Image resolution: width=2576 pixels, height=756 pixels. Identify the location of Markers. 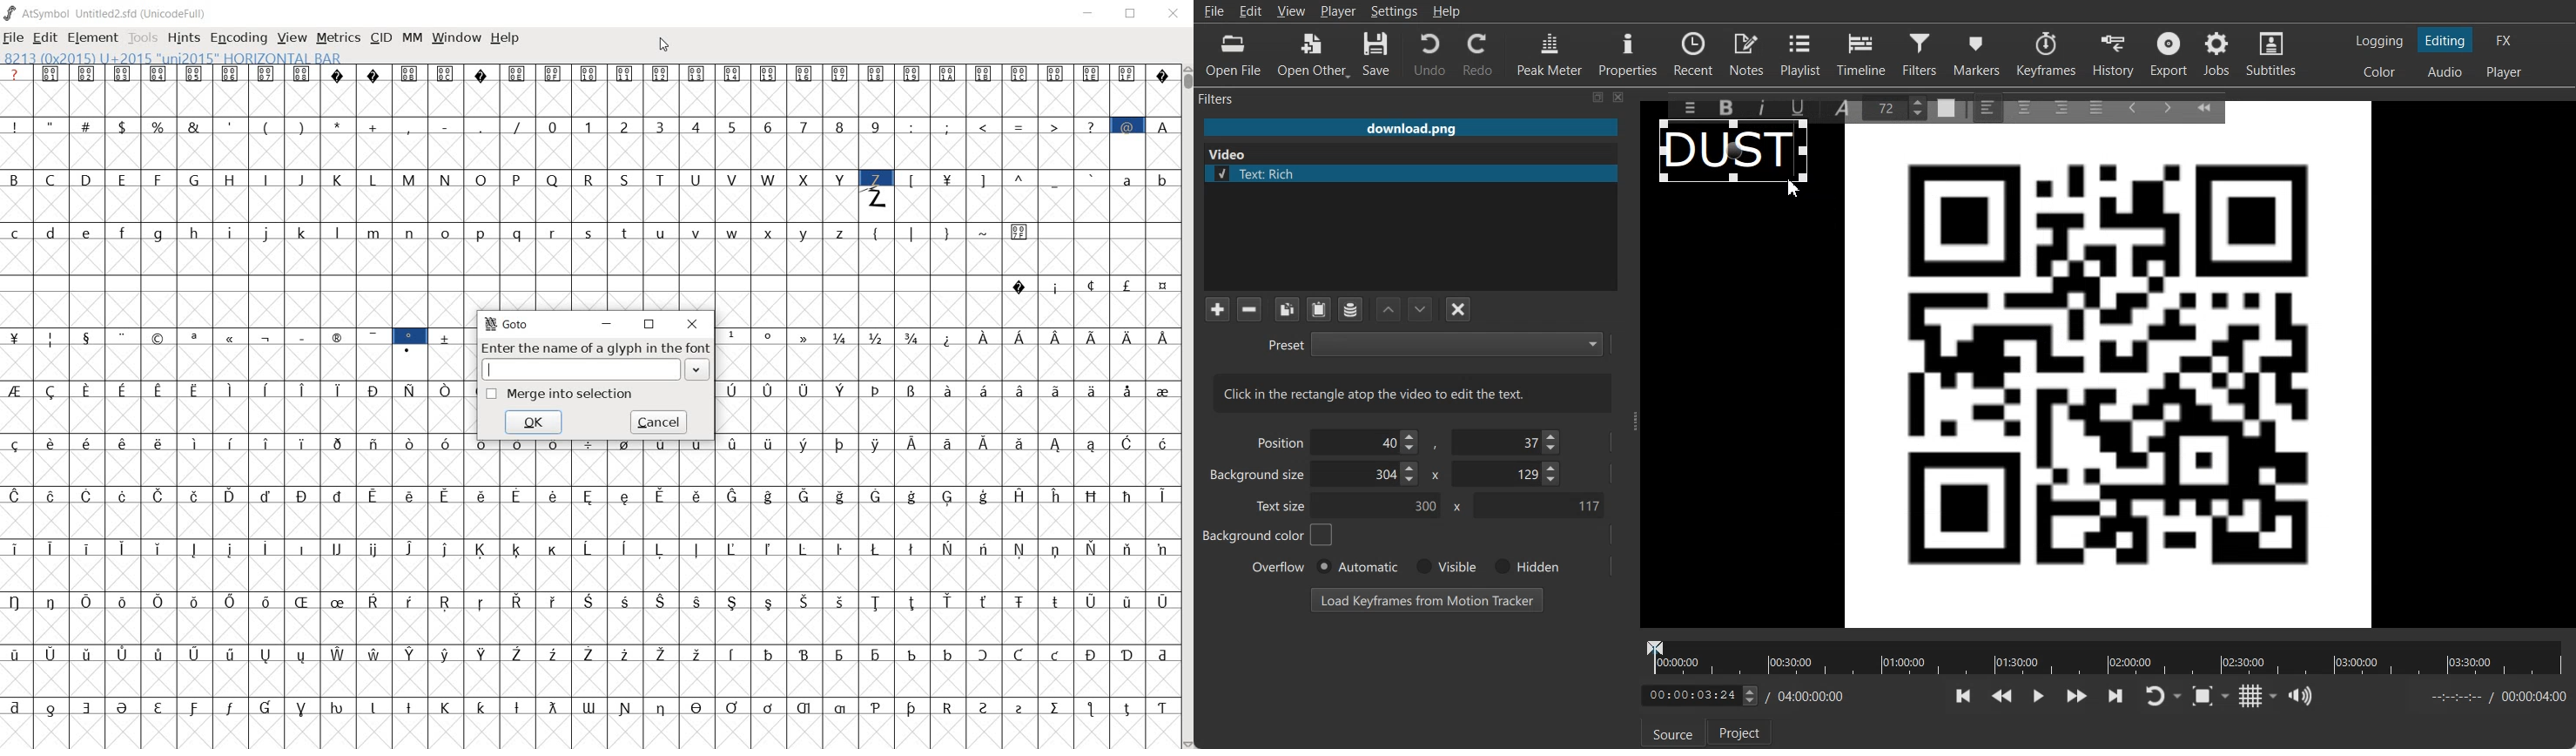
(1978, 53).